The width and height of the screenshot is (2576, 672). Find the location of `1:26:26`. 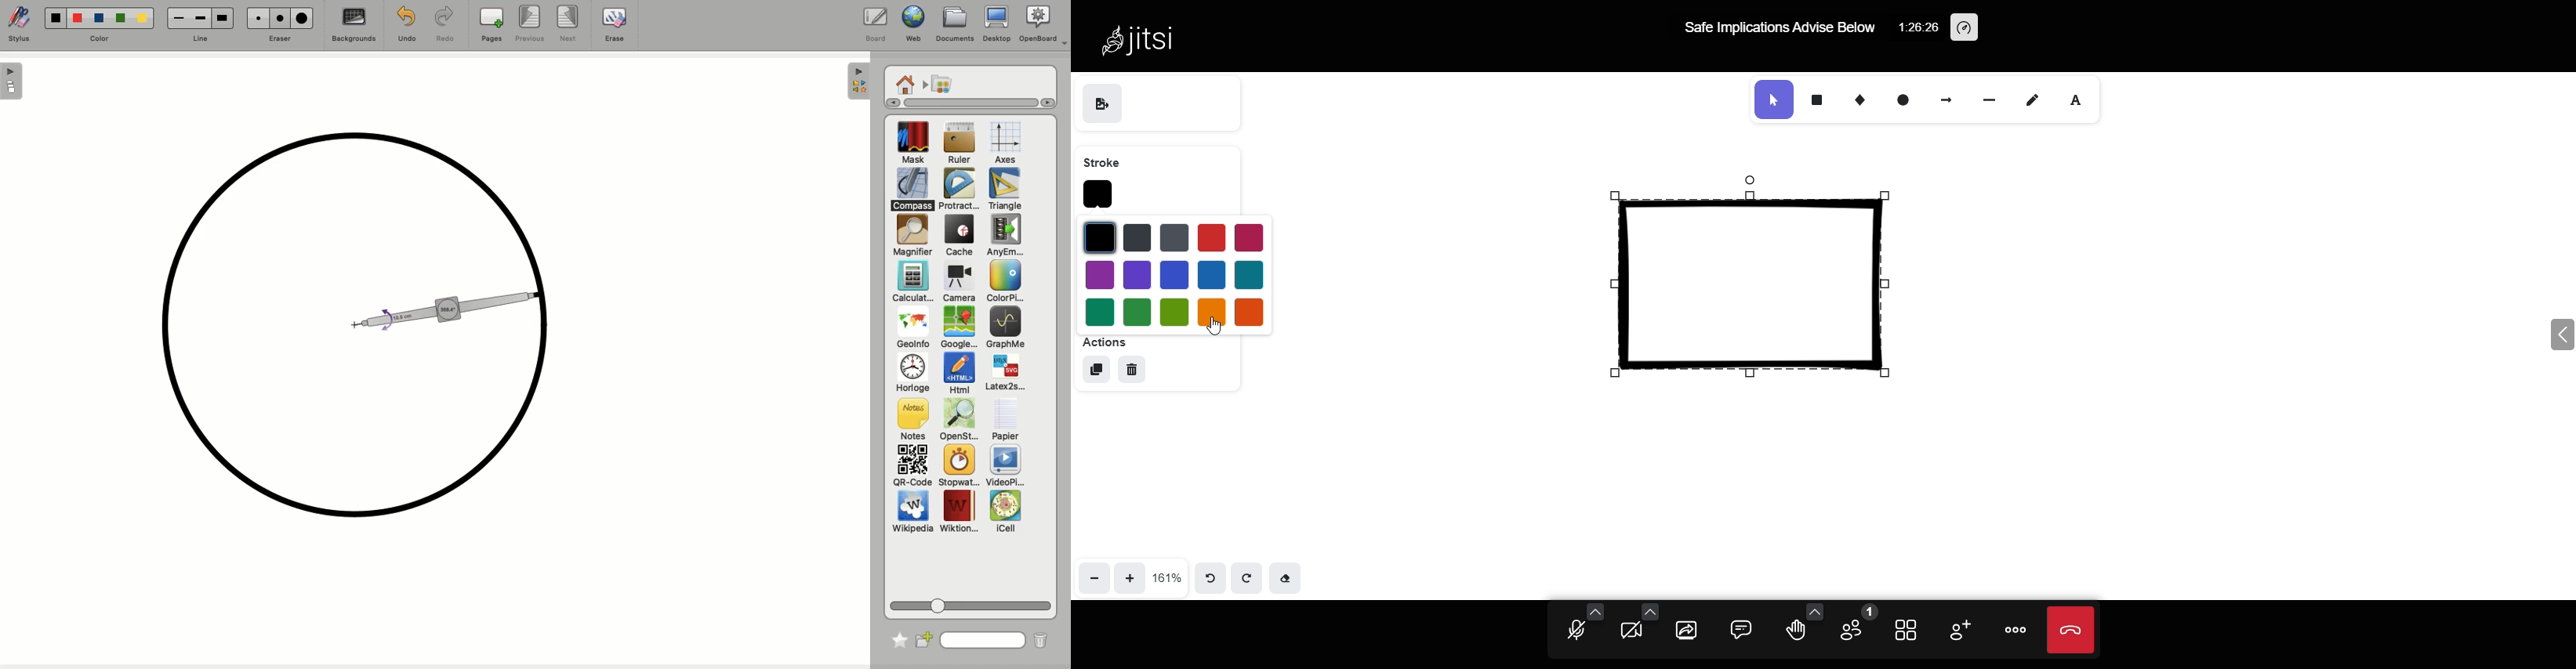

1:26:26 is located at coordinates (1918, 26).